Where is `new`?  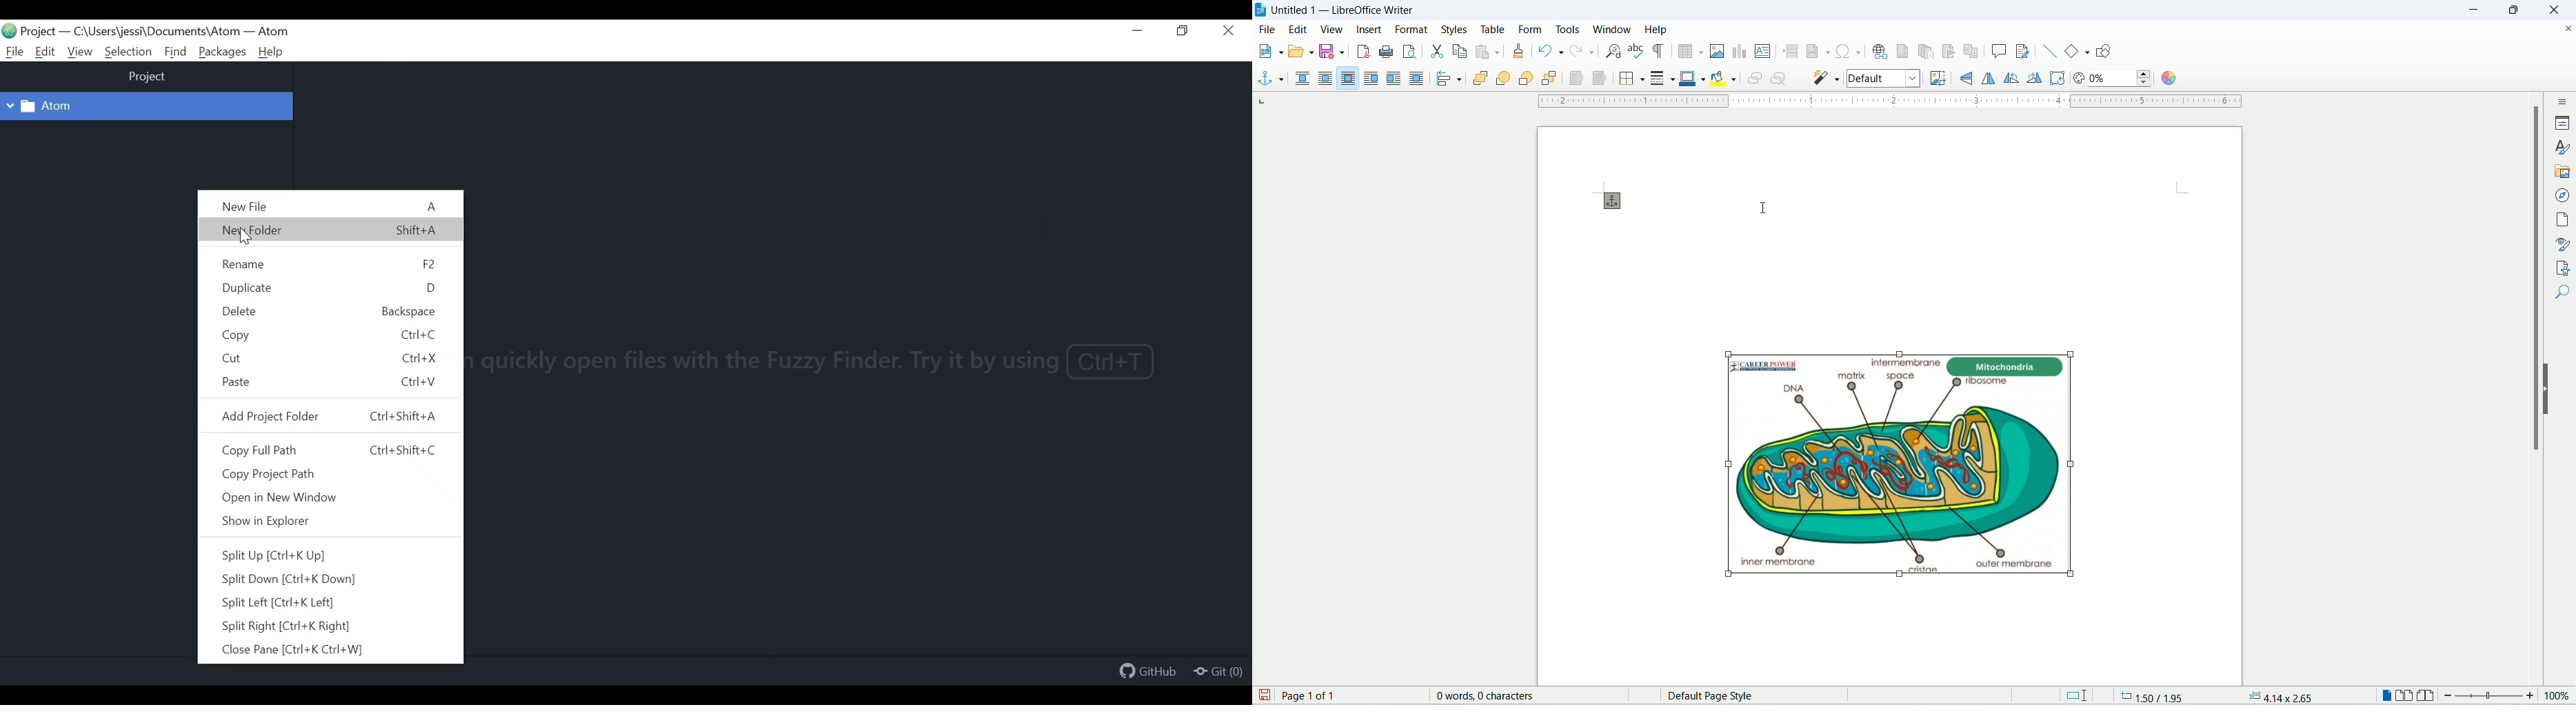
new is located at coordinates (1269, 50).